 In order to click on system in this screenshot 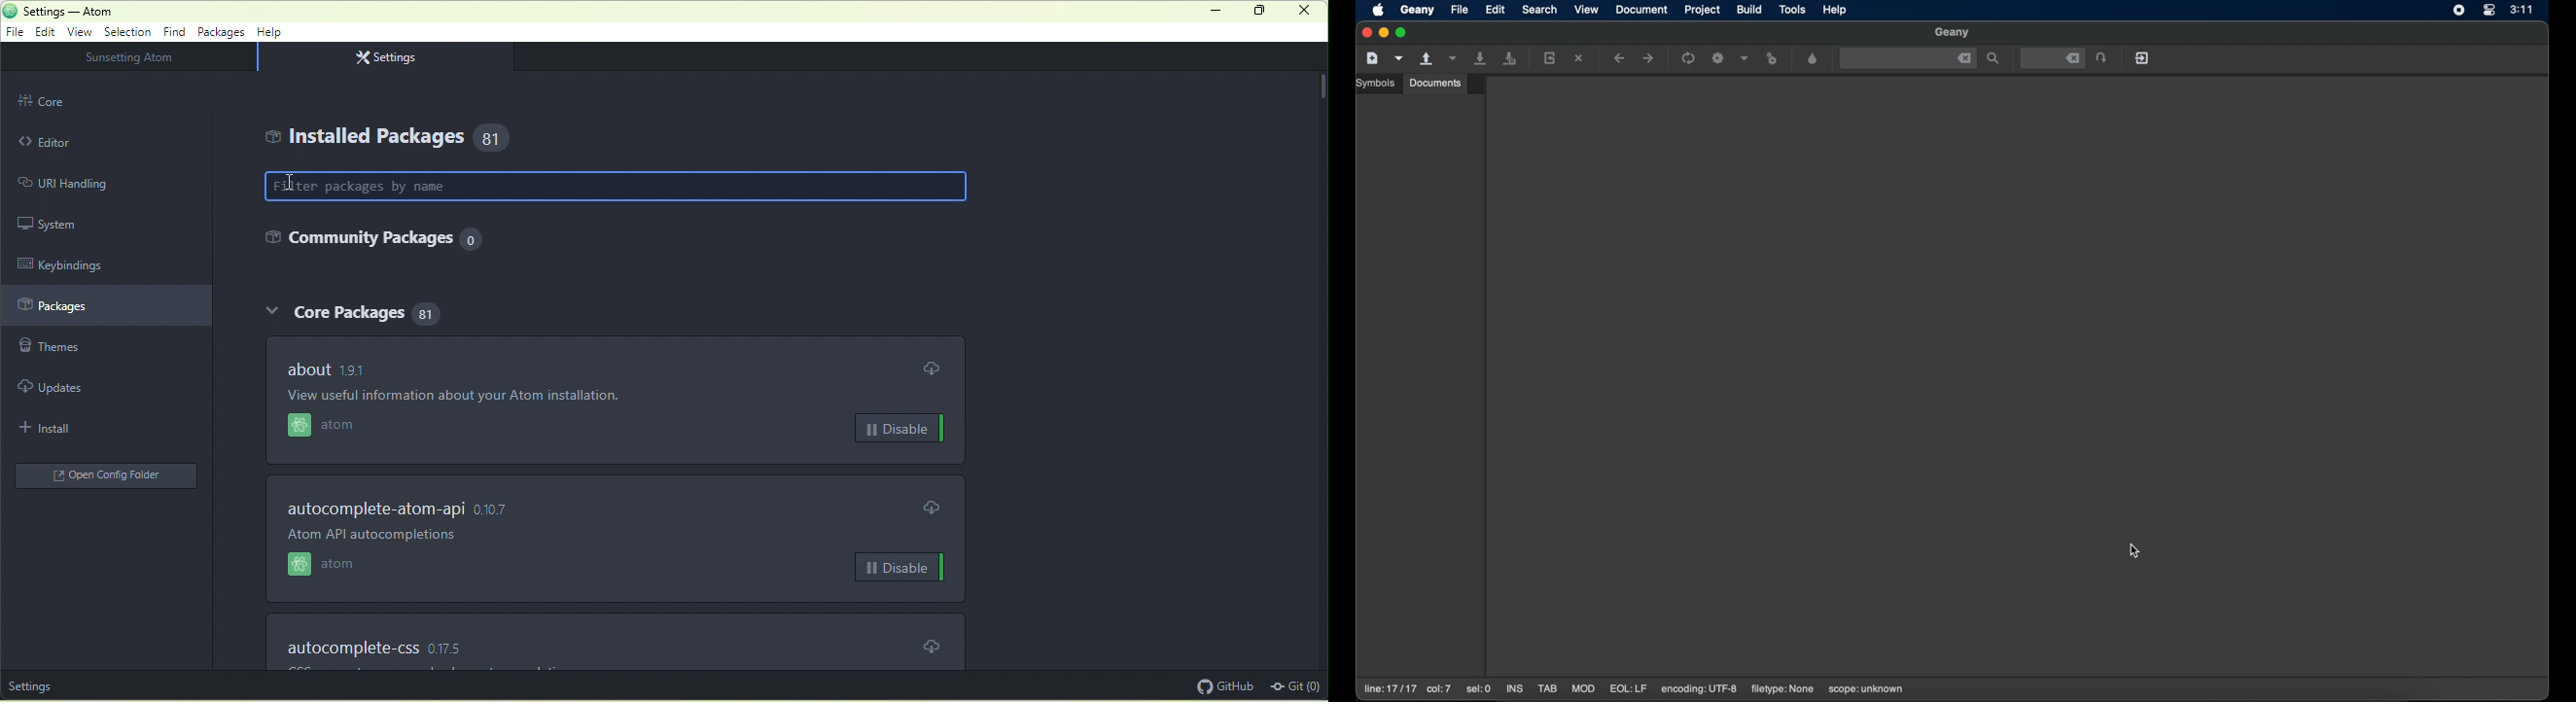, I will do `click(73, 224)`.